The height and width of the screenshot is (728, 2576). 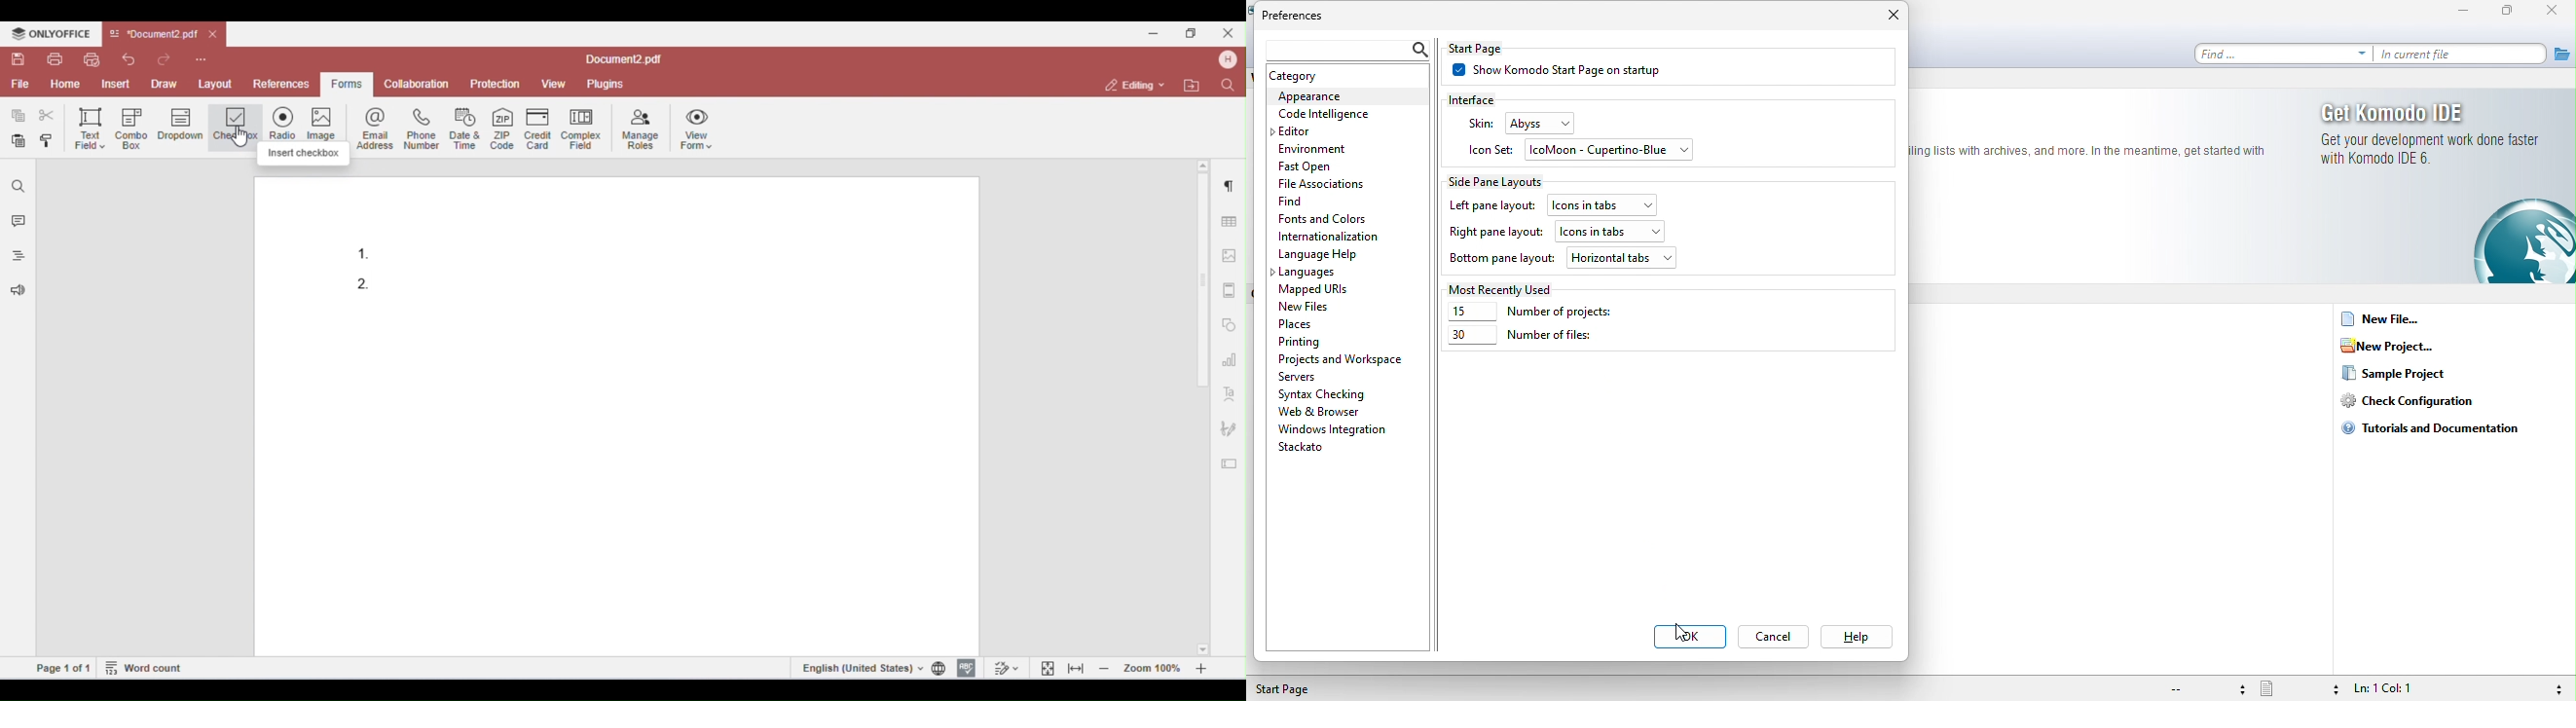 I want to click on ln 1, col 1, so click(x=2404, y=688).